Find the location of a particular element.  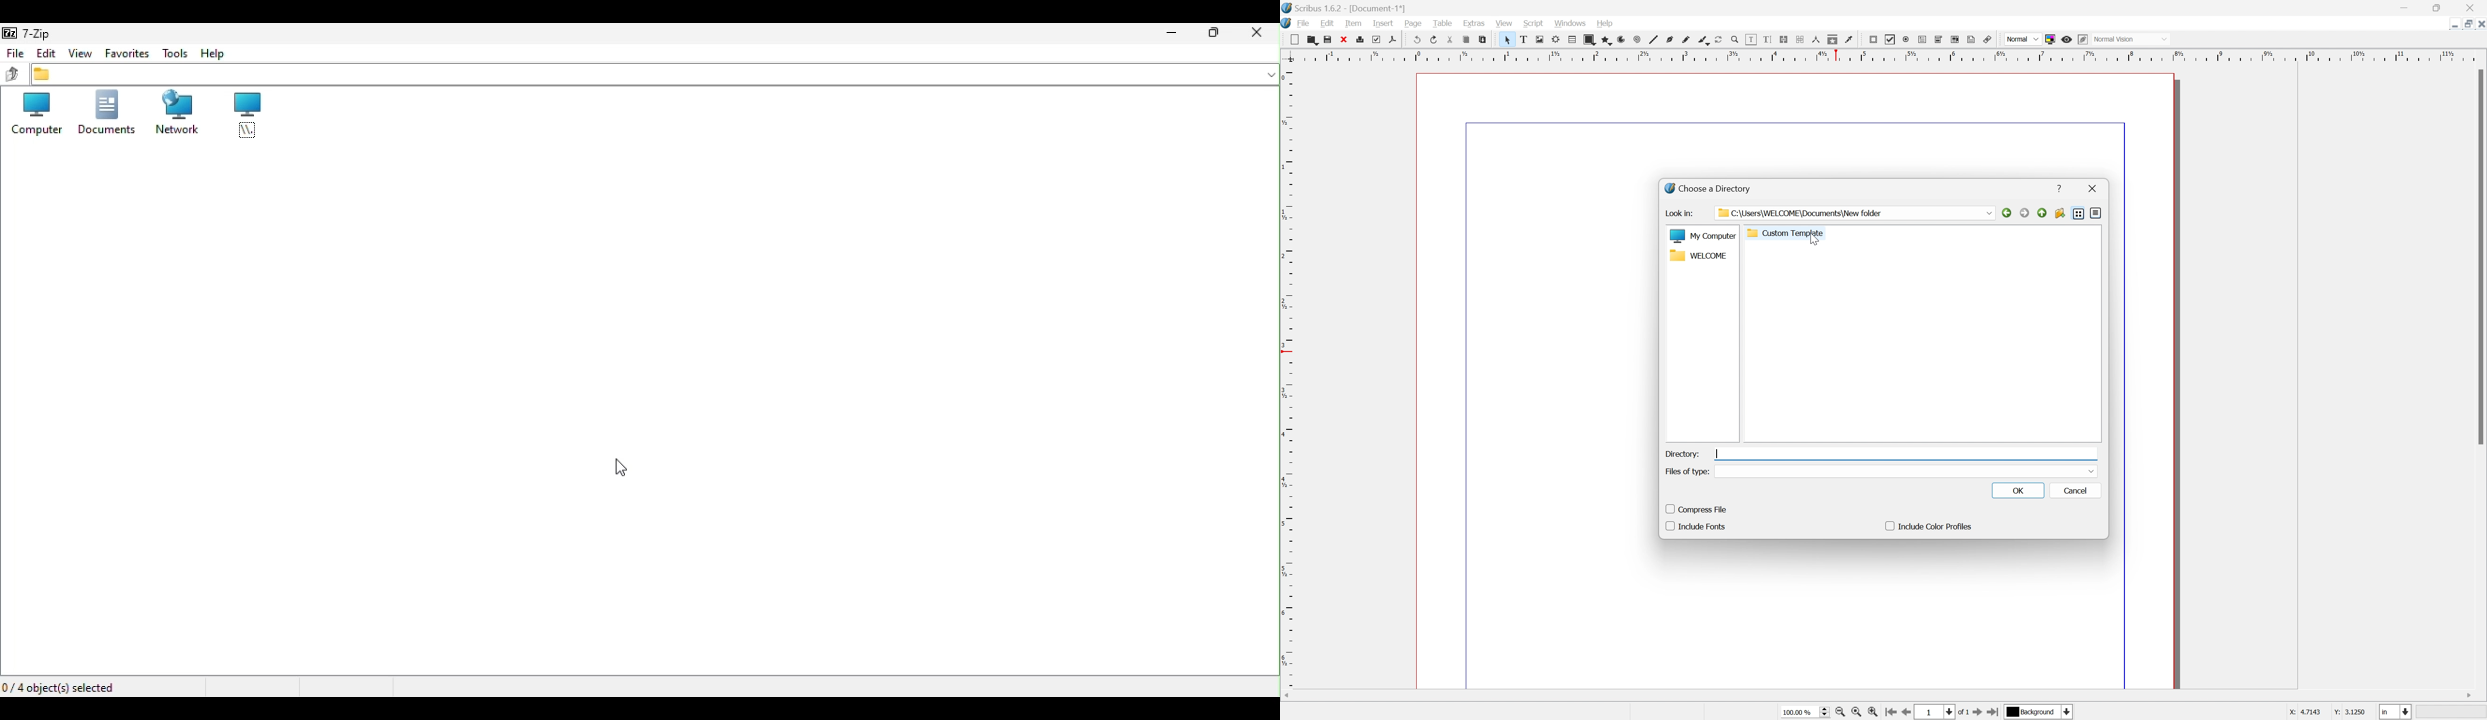

image frame is located at coordinates (1540, 39).